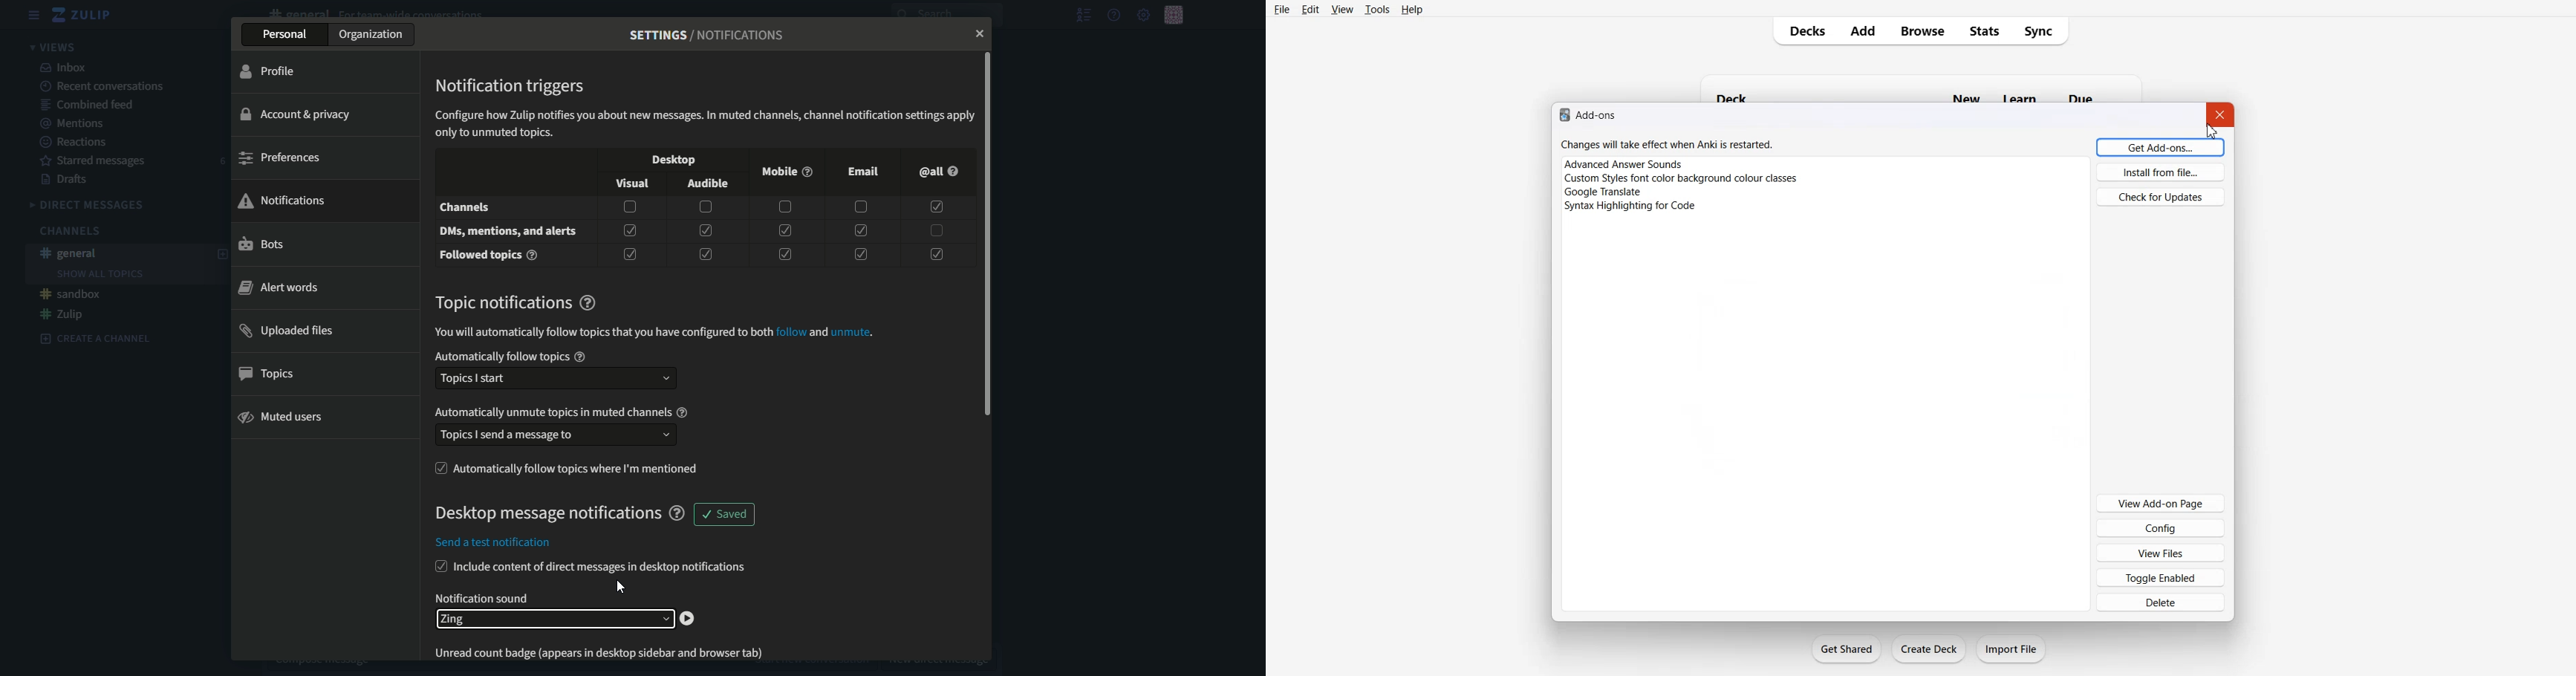  Describe the element at coordinates (1413, 9) in the screenshot. I see `Help` at that location.